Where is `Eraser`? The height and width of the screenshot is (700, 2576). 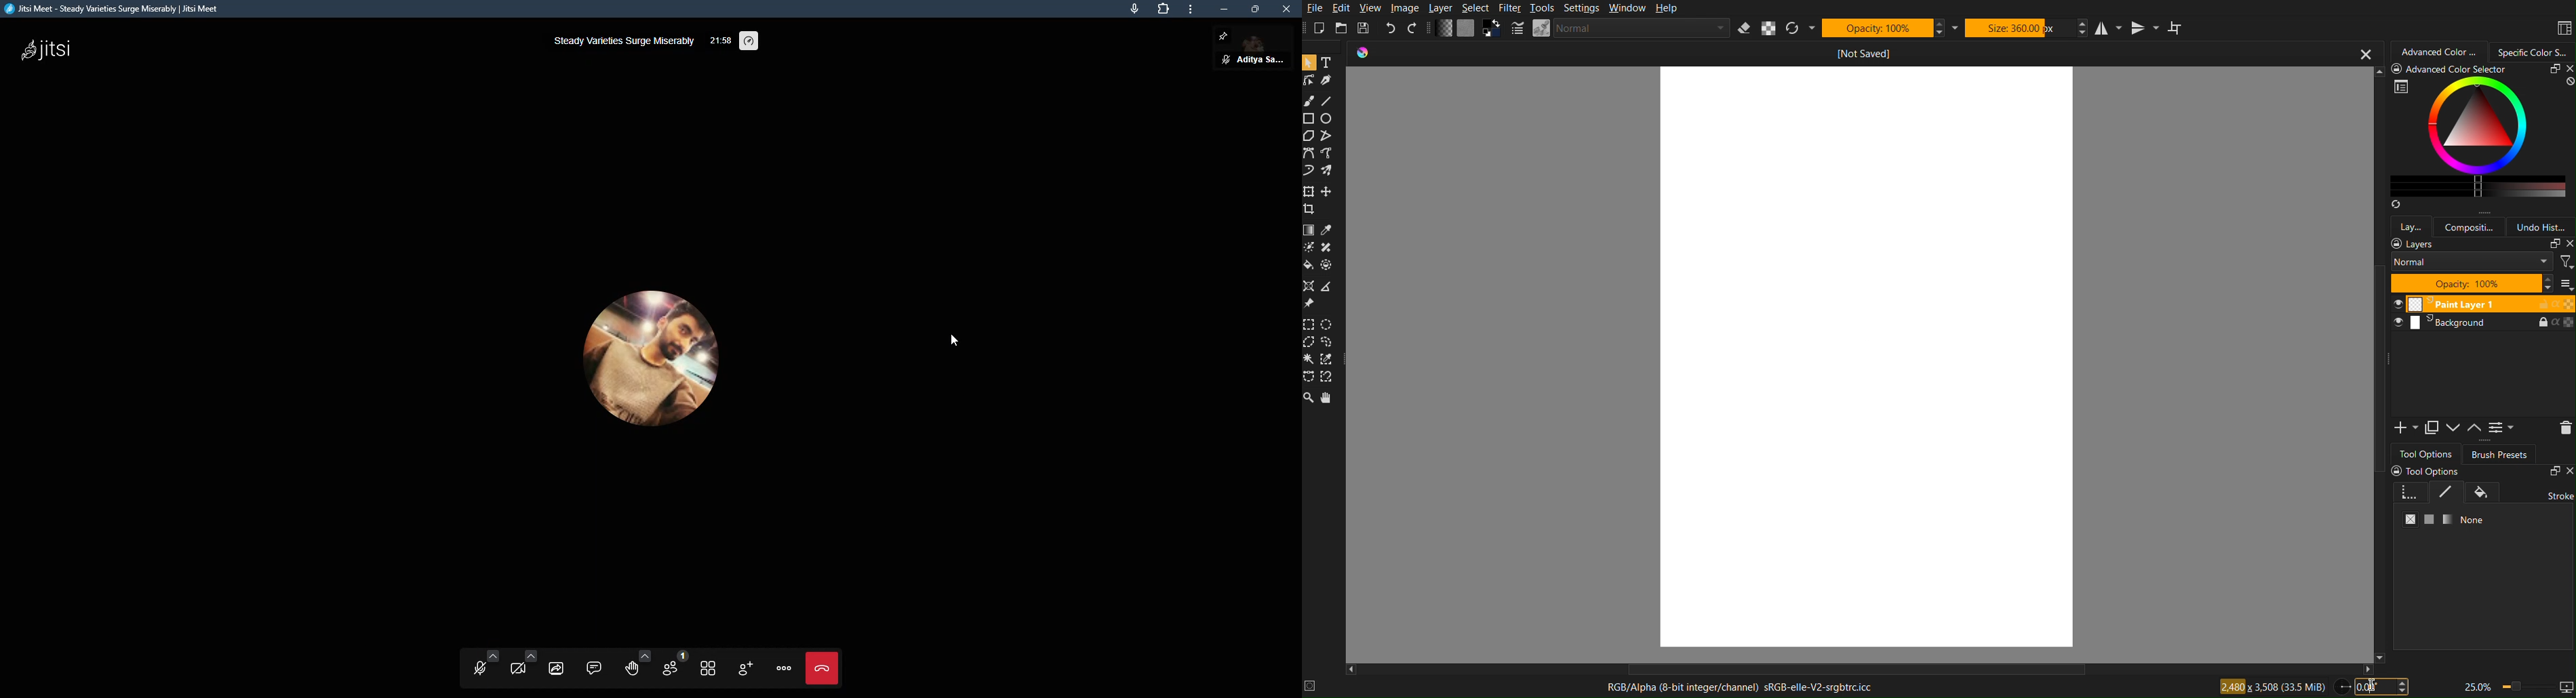 Eraser is located at coordinates (1746, 28).